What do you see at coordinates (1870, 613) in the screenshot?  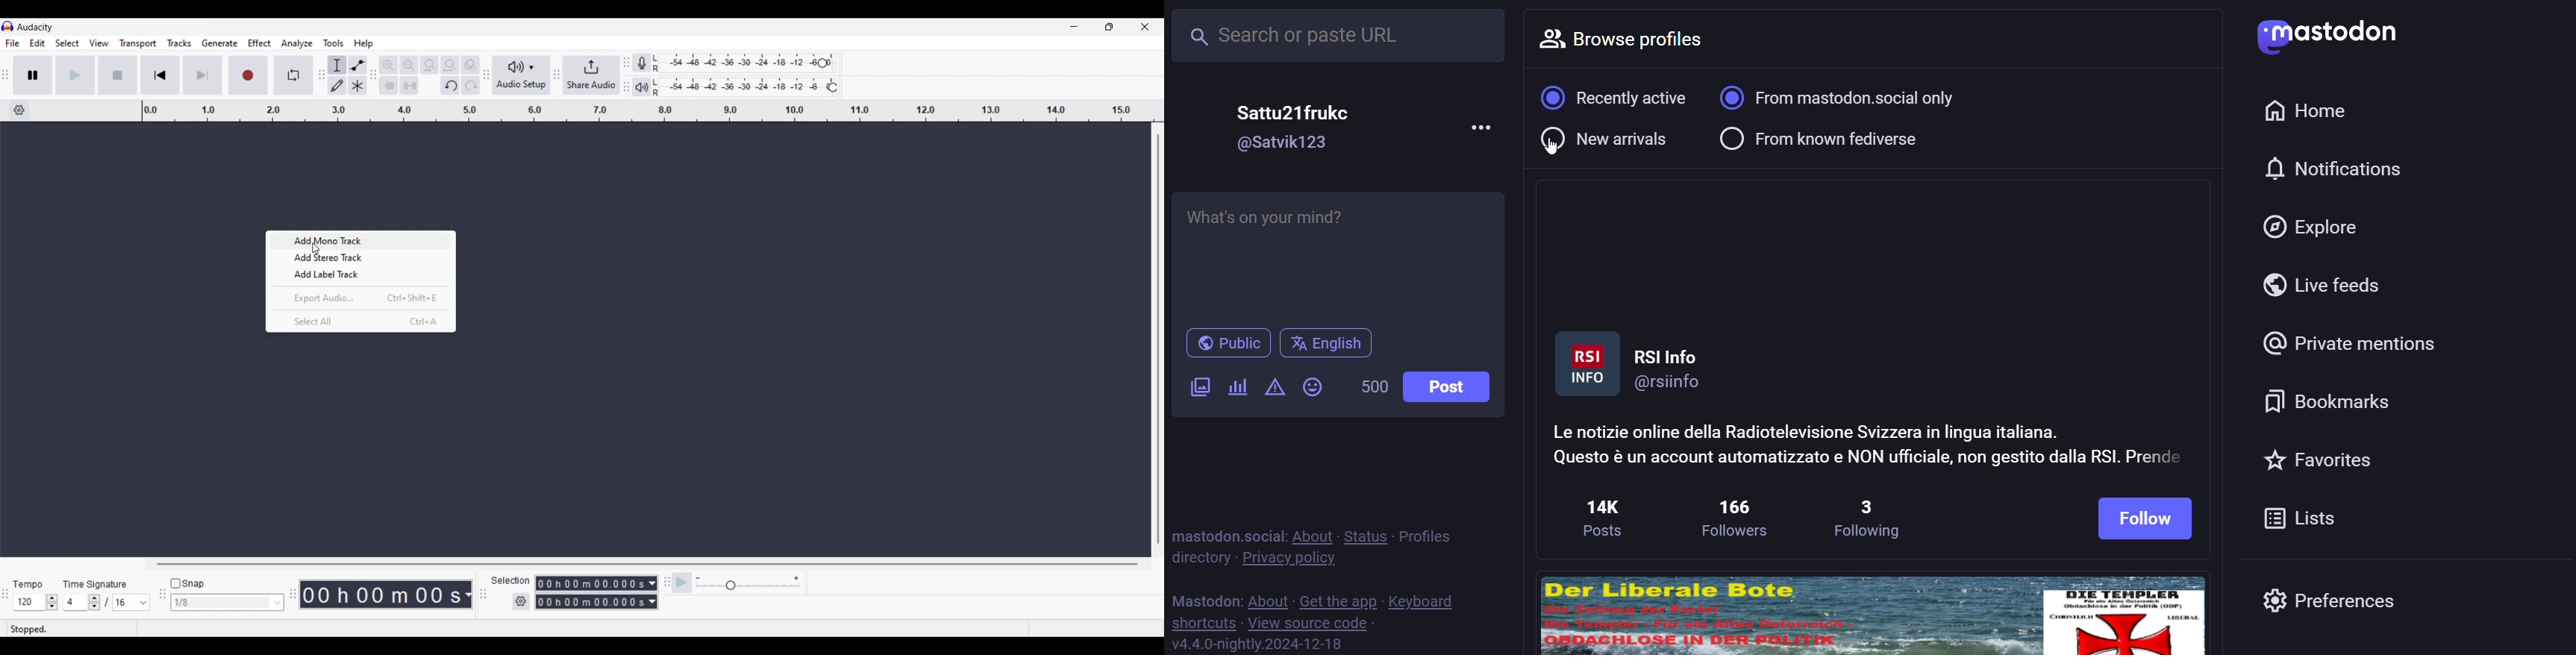 I see `image` at bounding box center [1870, 613].